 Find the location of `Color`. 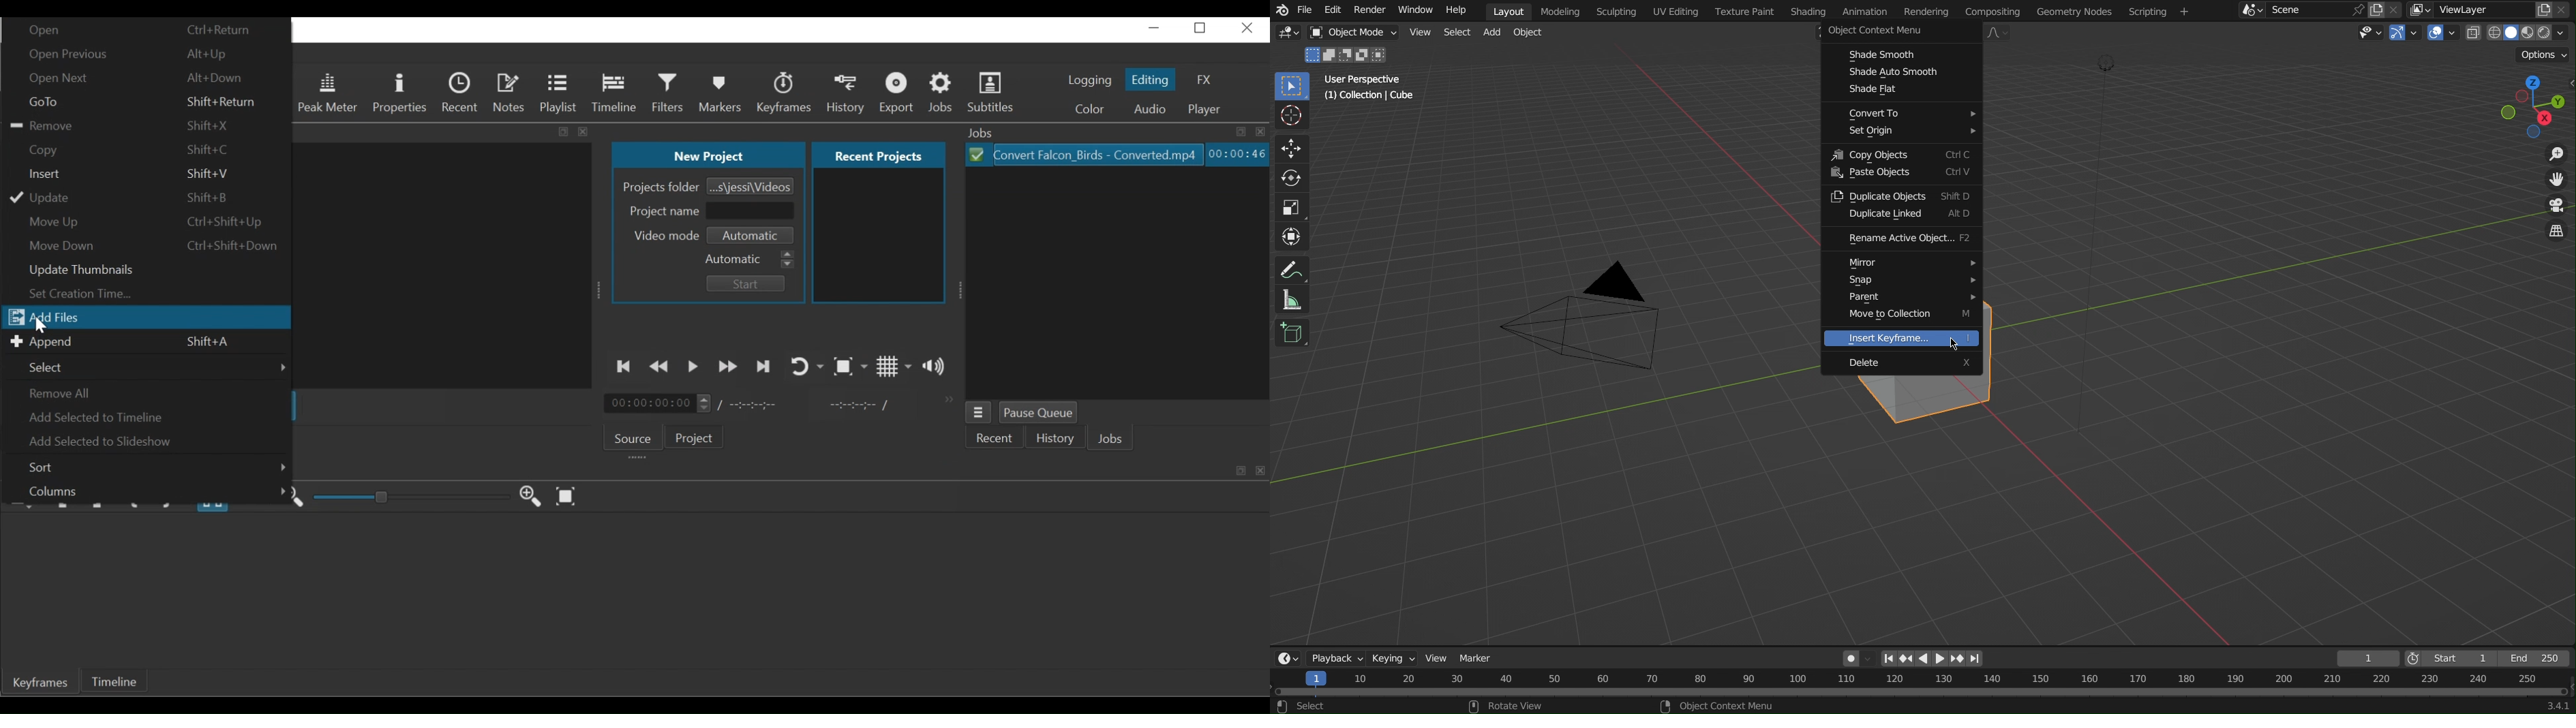

Color is located at coordinates (1093, 110).